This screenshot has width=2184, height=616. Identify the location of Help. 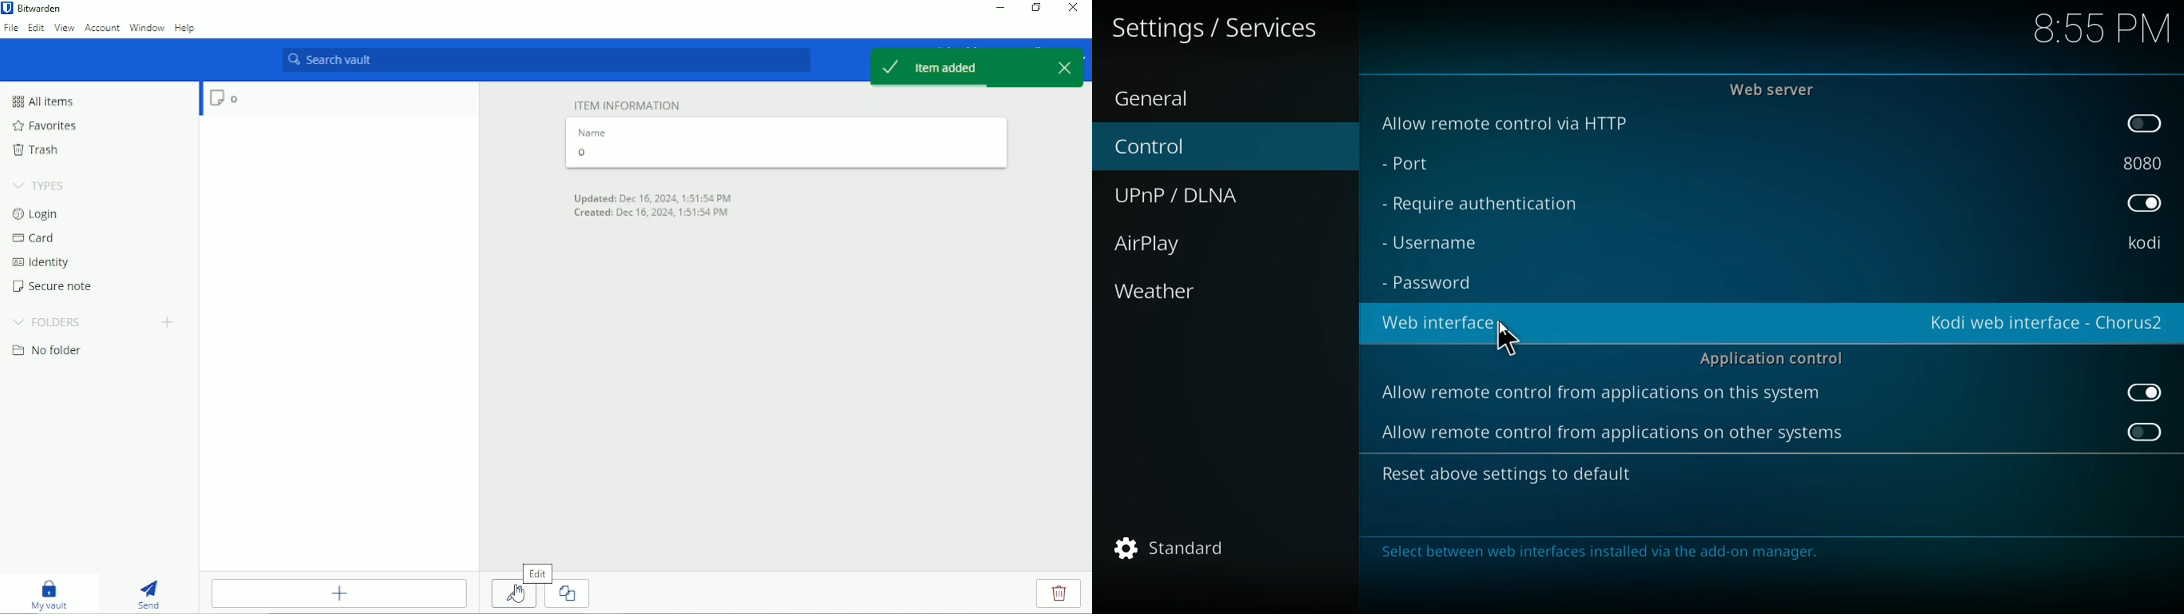
(185, 26).